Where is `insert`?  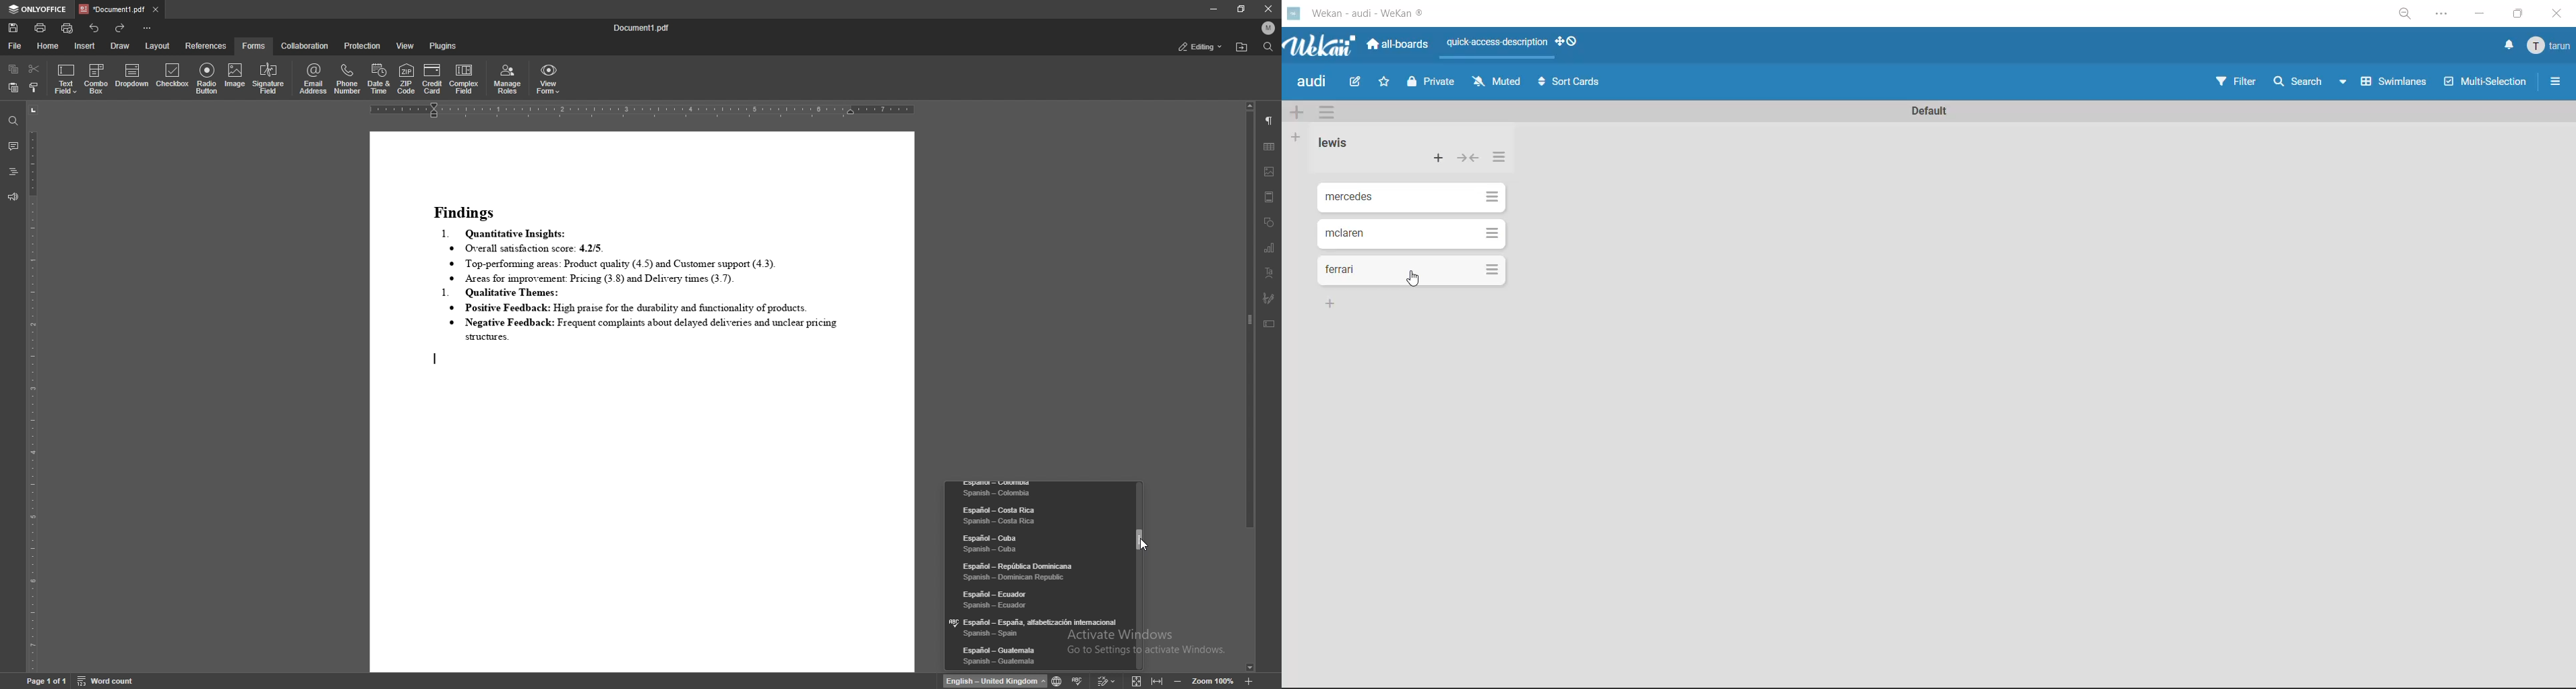 insert is located at coordinates (84, 45).